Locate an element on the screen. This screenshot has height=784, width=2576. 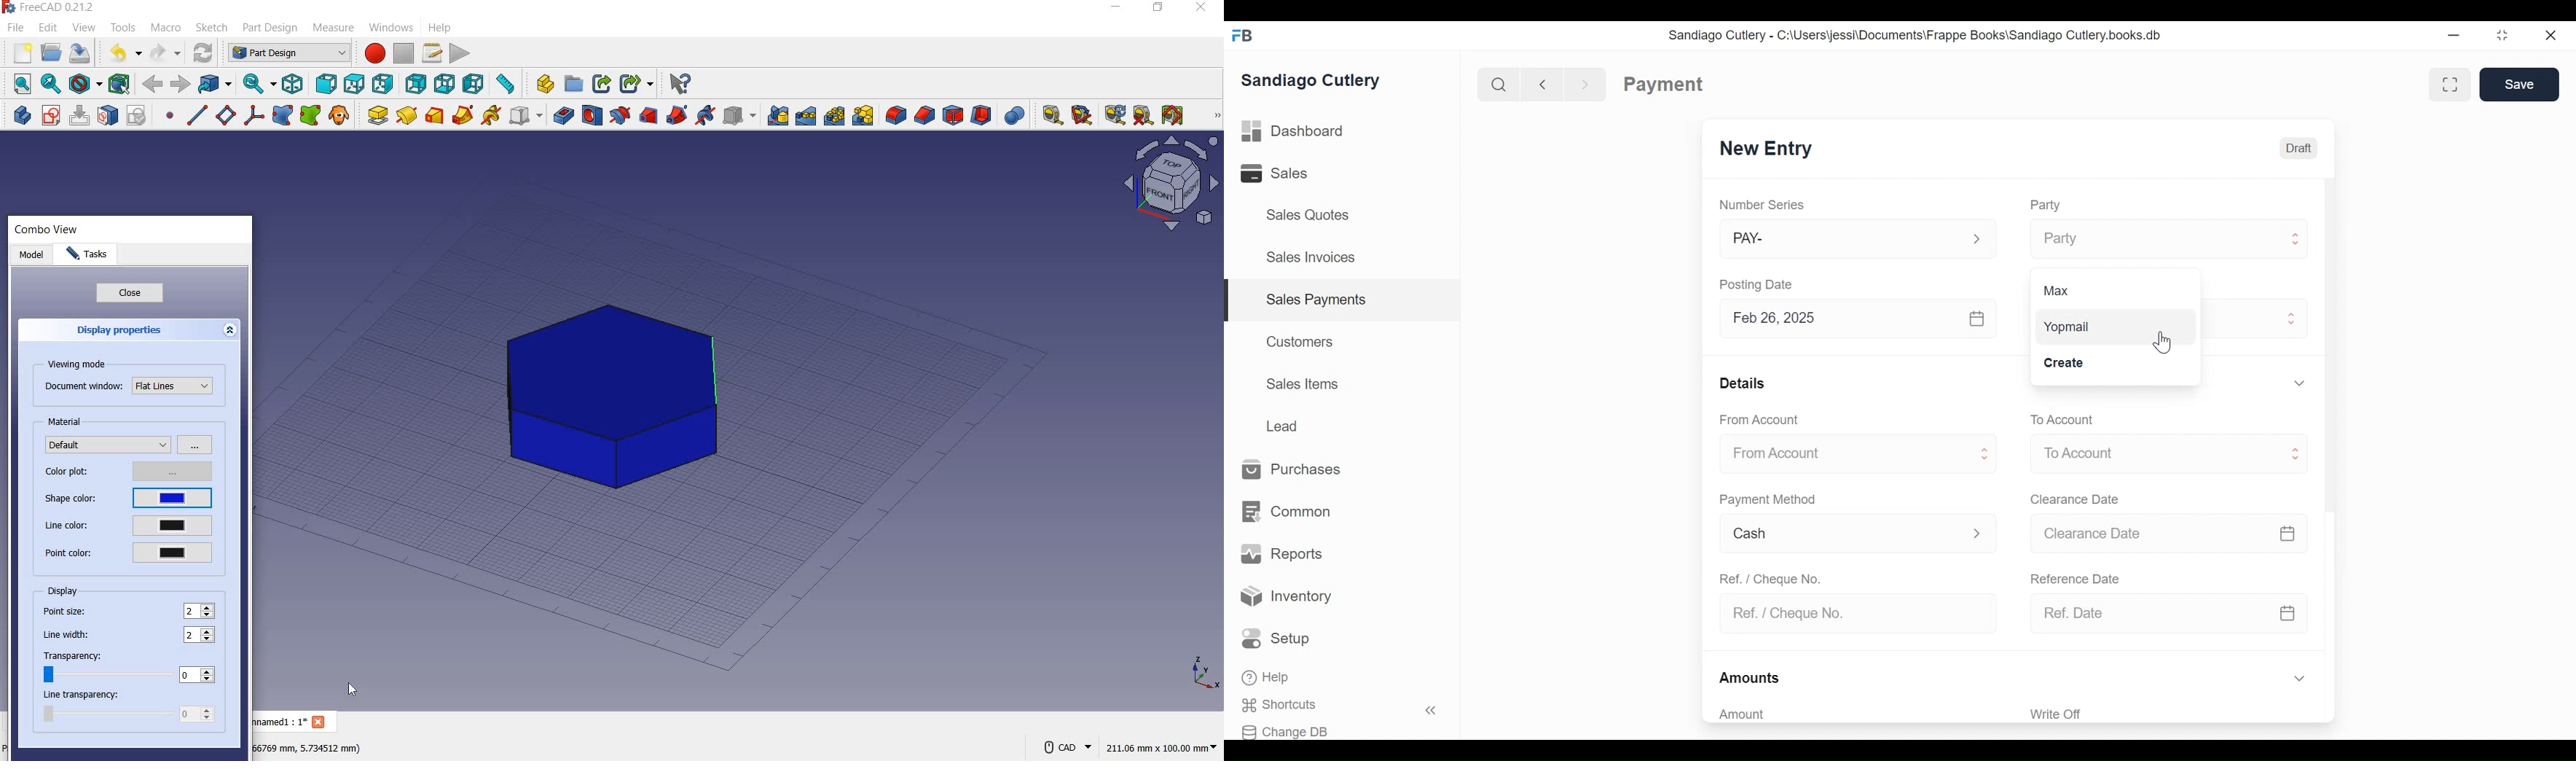
PAY- is located at coordinates (1842, 241).